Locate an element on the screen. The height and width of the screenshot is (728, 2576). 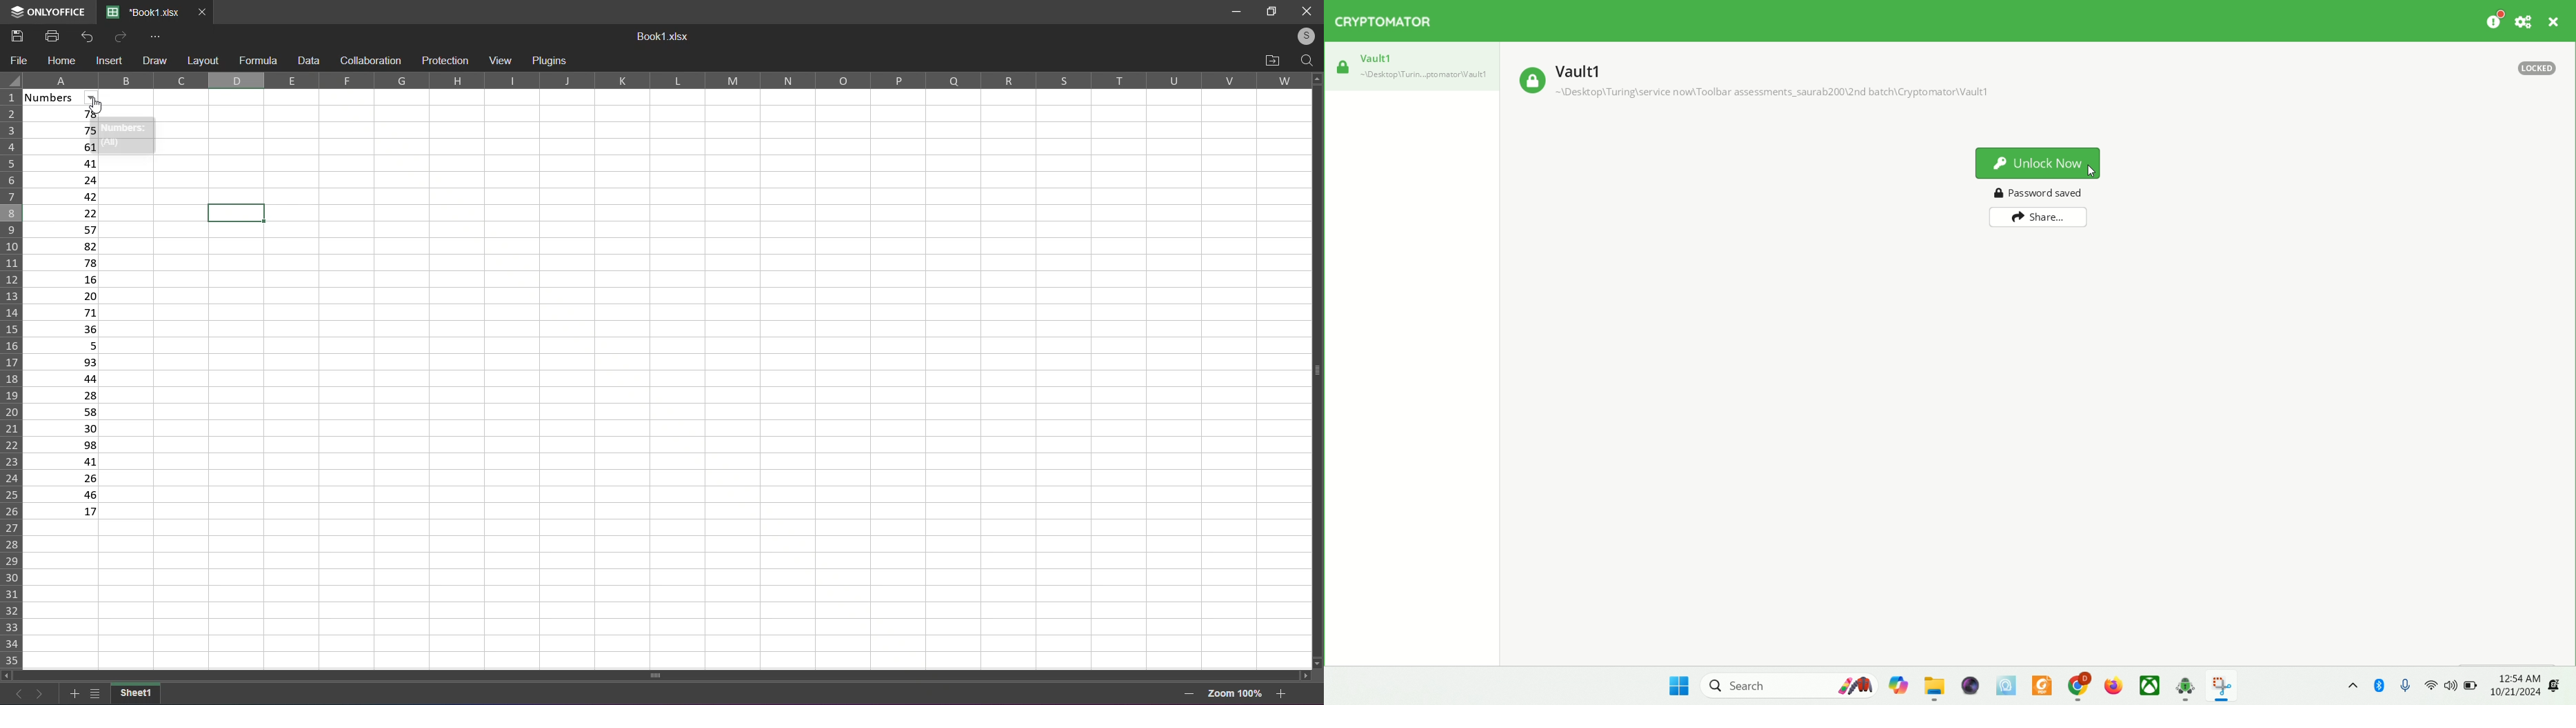
17 is located at coordinates (63, 513).